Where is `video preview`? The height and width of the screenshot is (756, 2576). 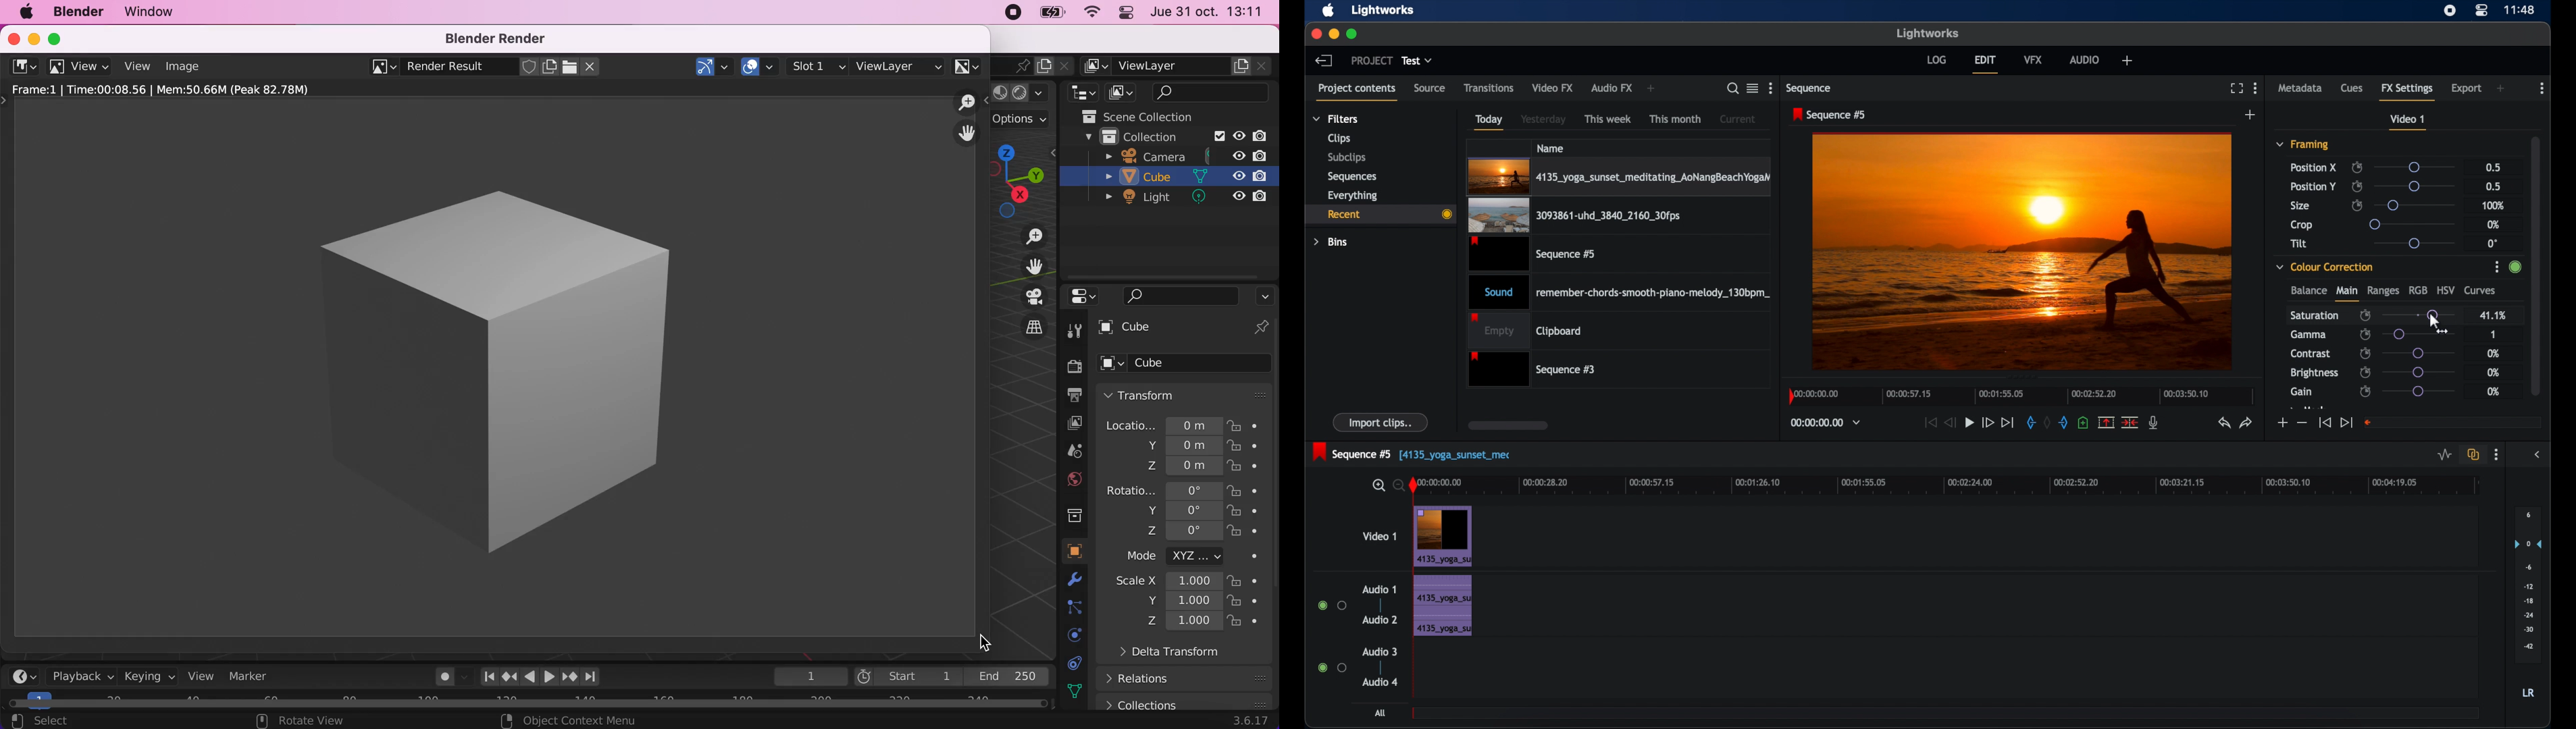
video preview is located at coordinates (2022, 250).